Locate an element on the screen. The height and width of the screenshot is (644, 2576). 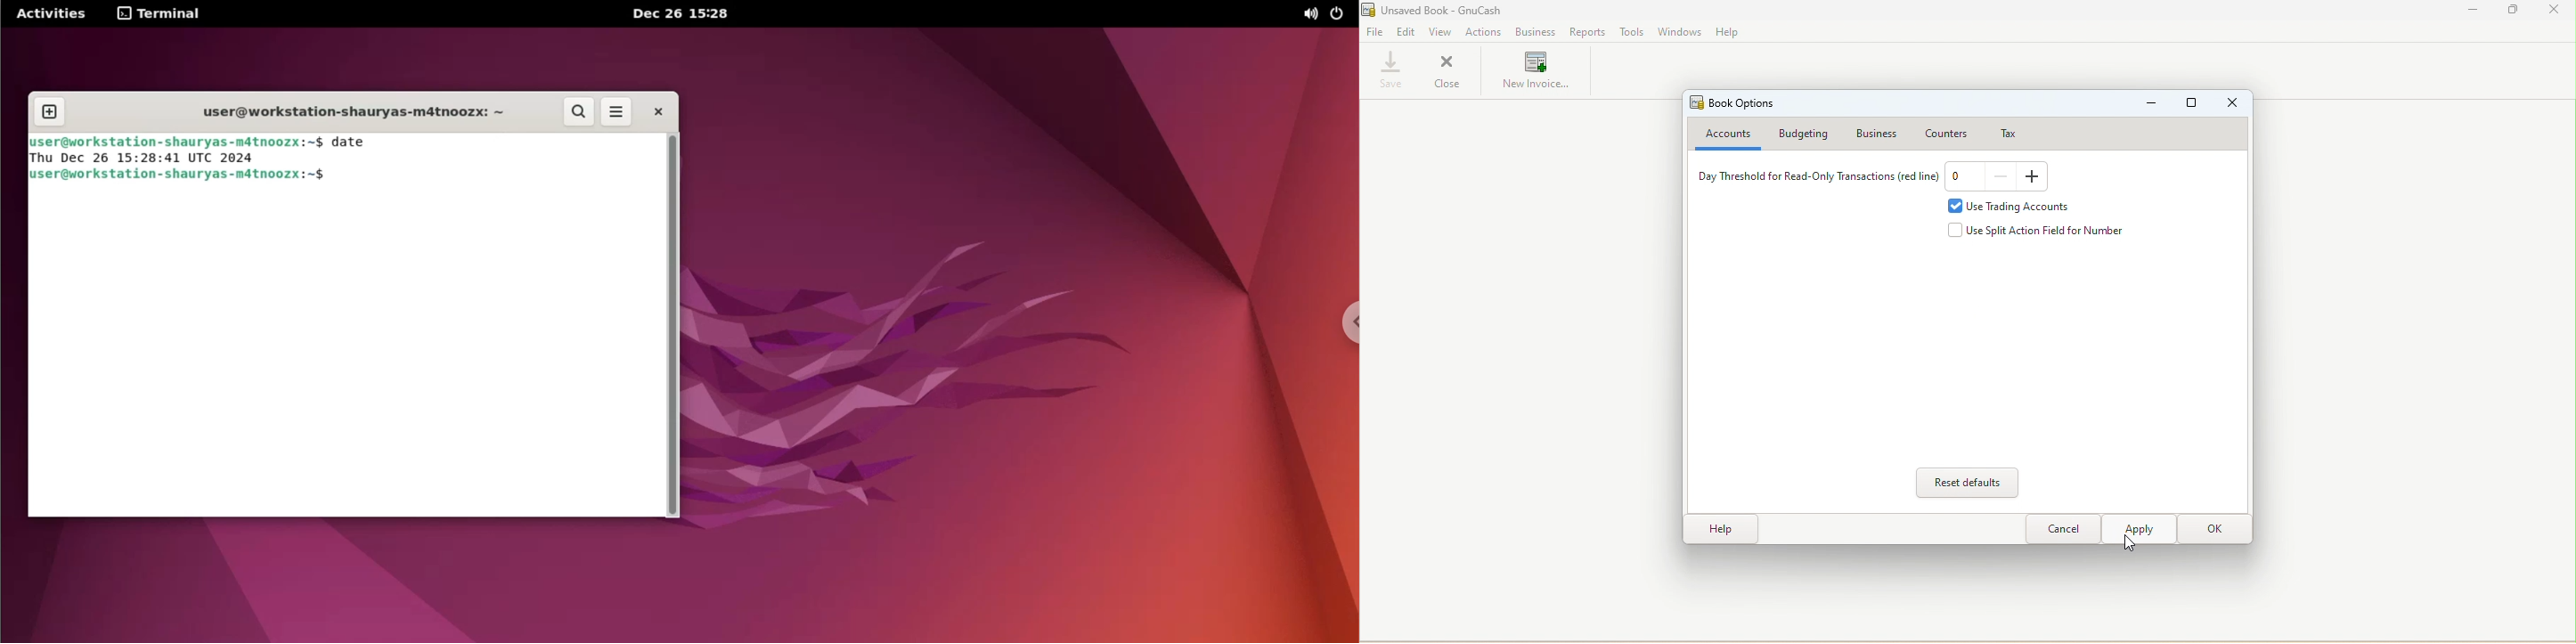
Close is located at coordinates (2062, 530).